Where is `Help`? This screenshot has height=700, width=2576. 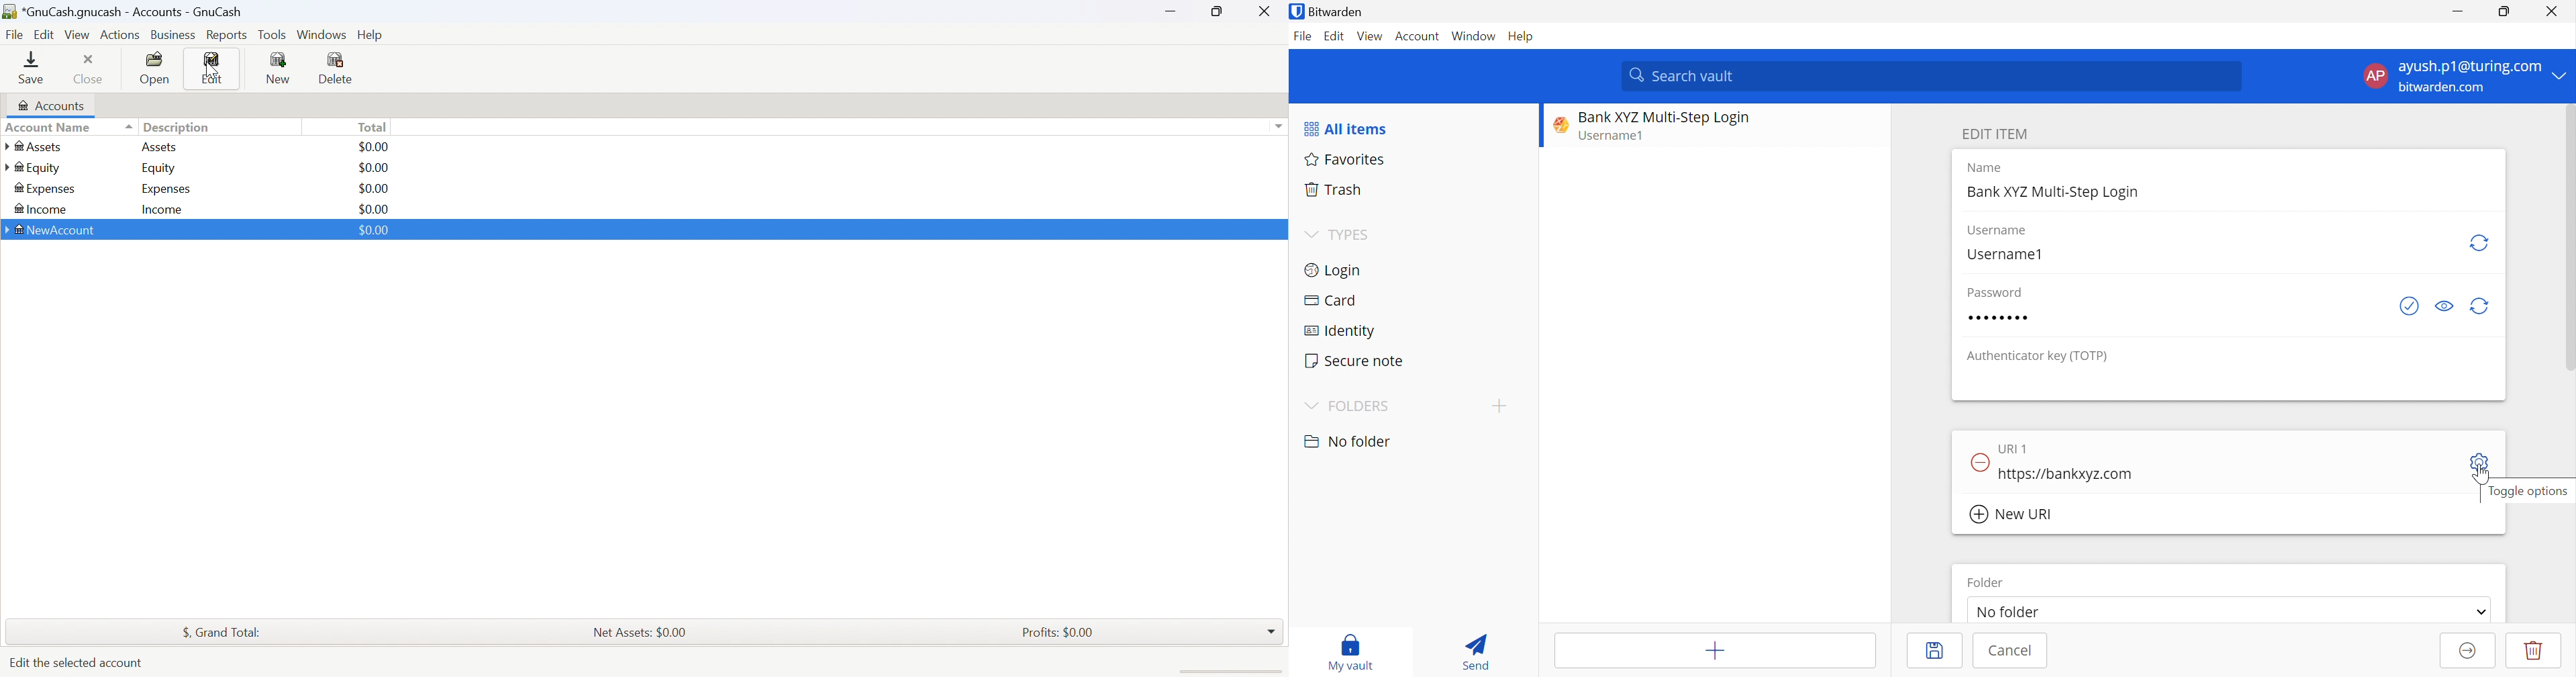 Help is located at coordinates (1523, 38).